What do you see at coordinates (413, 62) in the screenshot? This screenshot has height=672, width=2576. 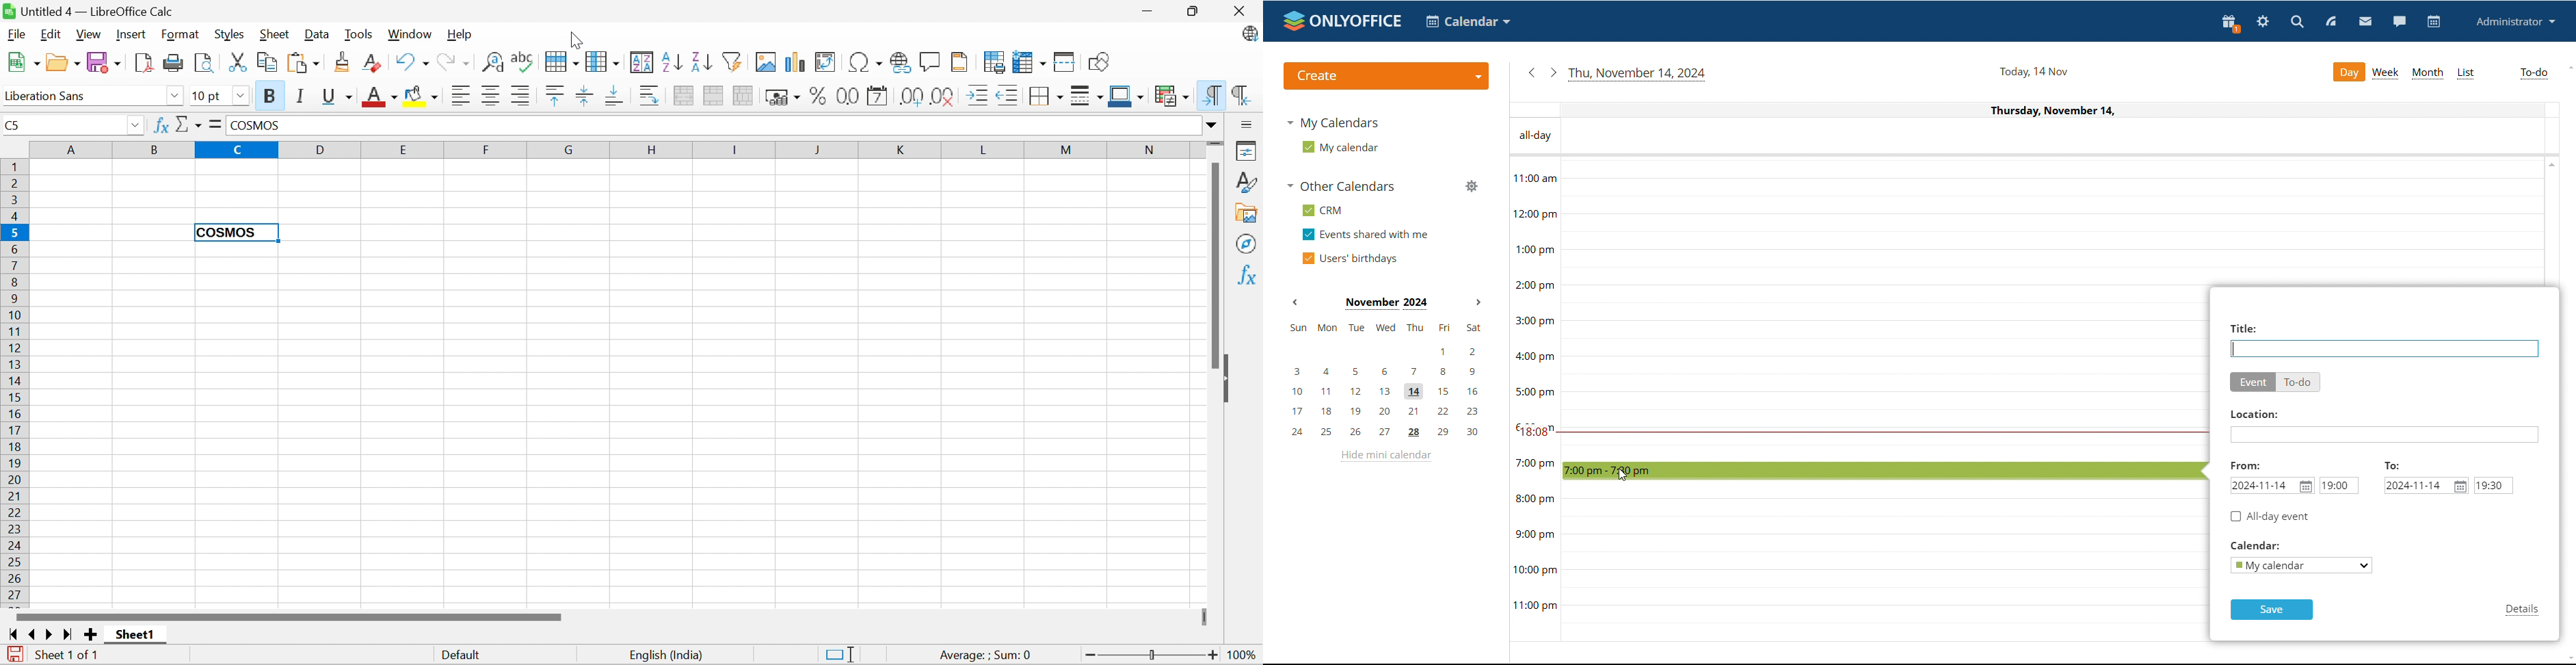 I see `Undo` at bounding box center [413, 62].